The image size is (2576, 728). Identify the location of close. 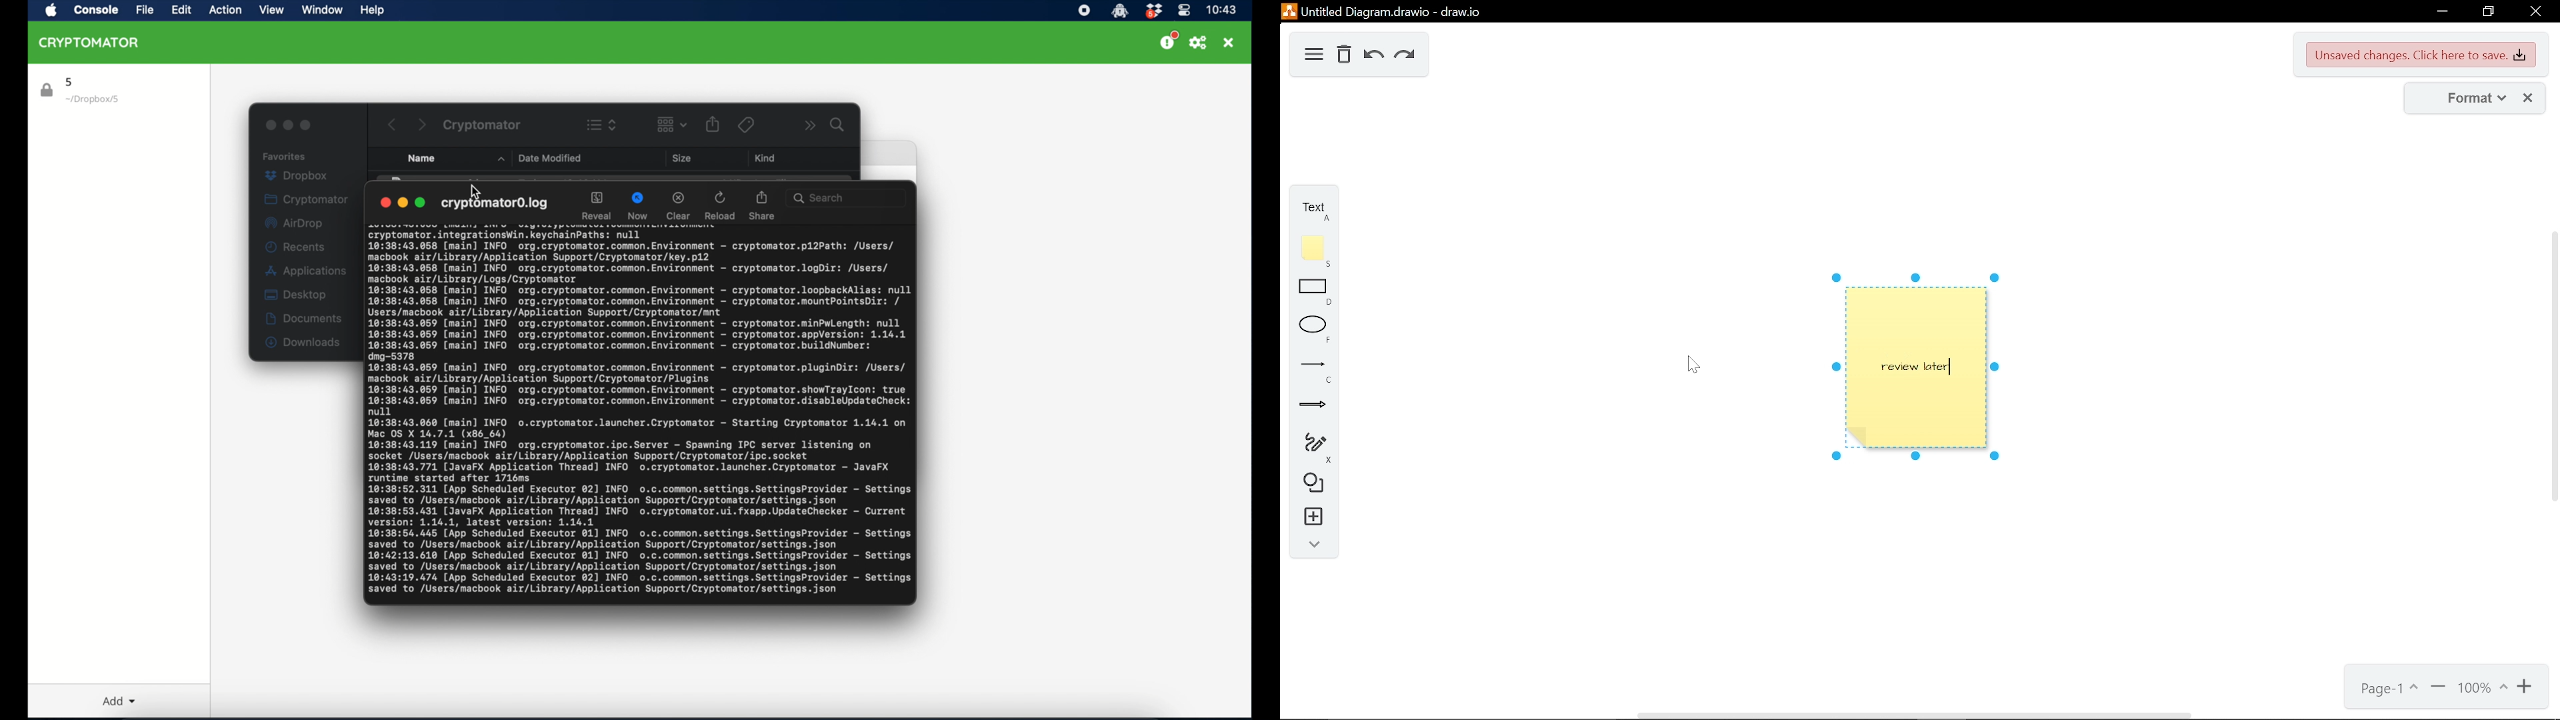
(1229, 43).